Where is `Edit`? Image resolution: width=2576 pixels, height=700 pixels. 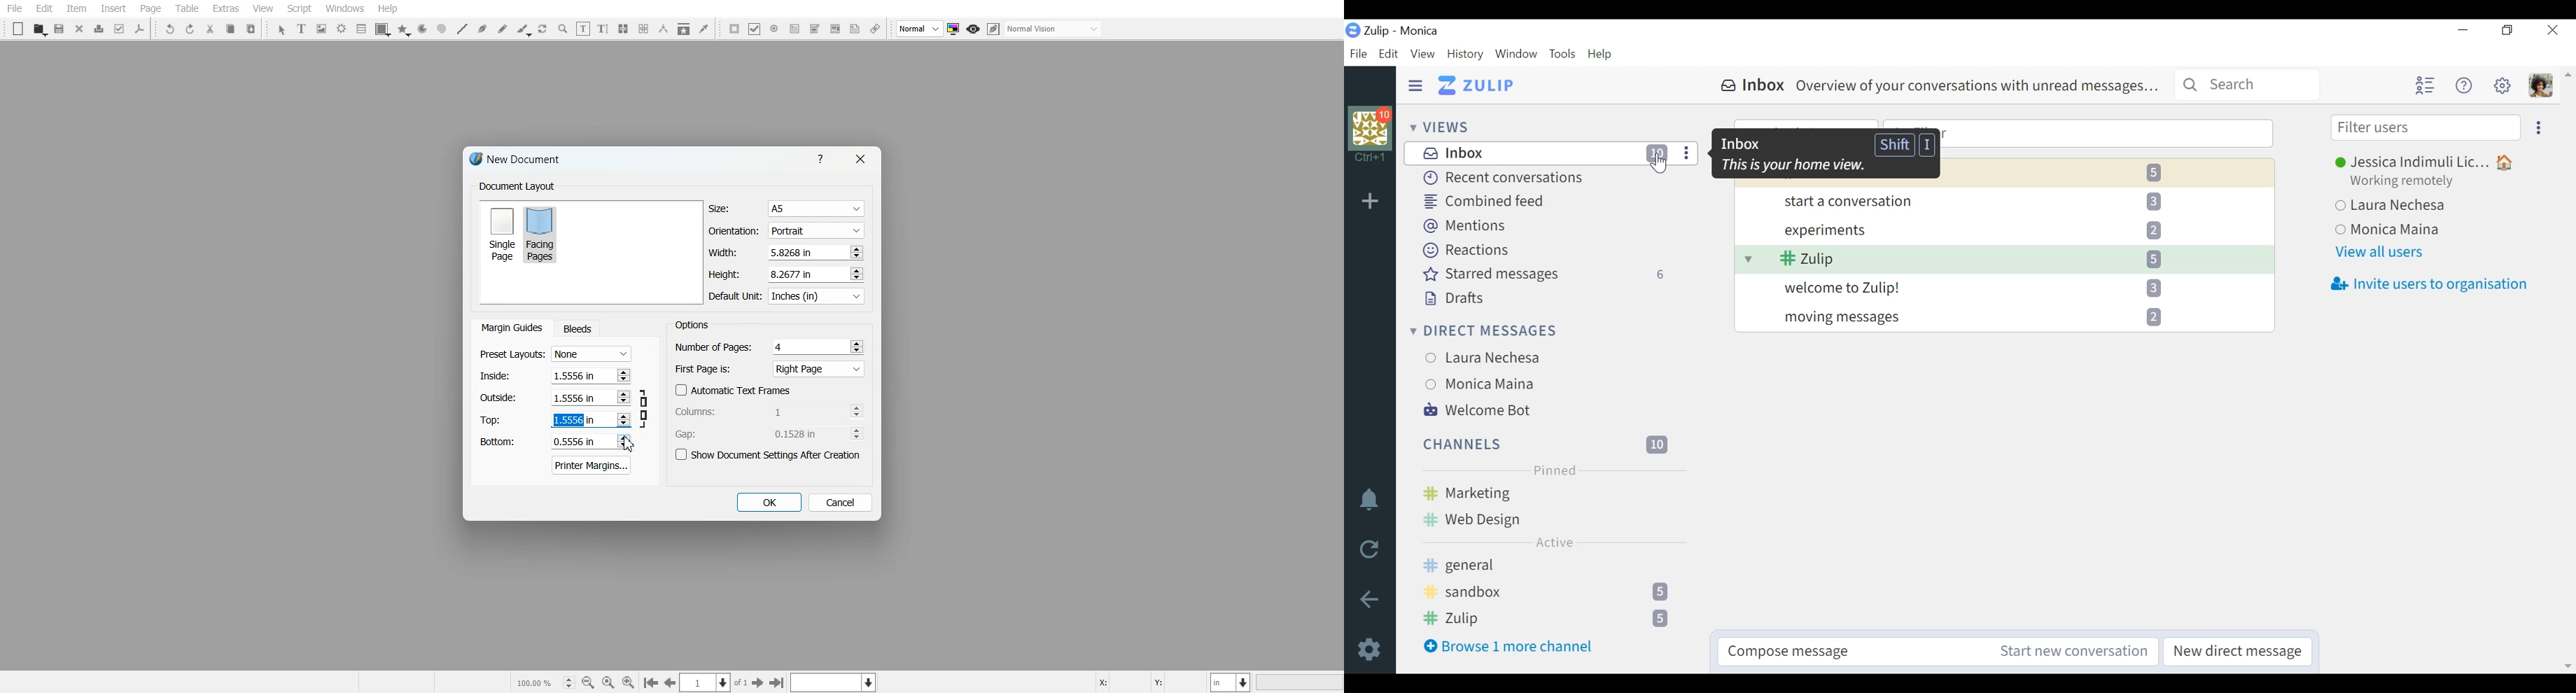 Edit is located at coordinates (43, 9).